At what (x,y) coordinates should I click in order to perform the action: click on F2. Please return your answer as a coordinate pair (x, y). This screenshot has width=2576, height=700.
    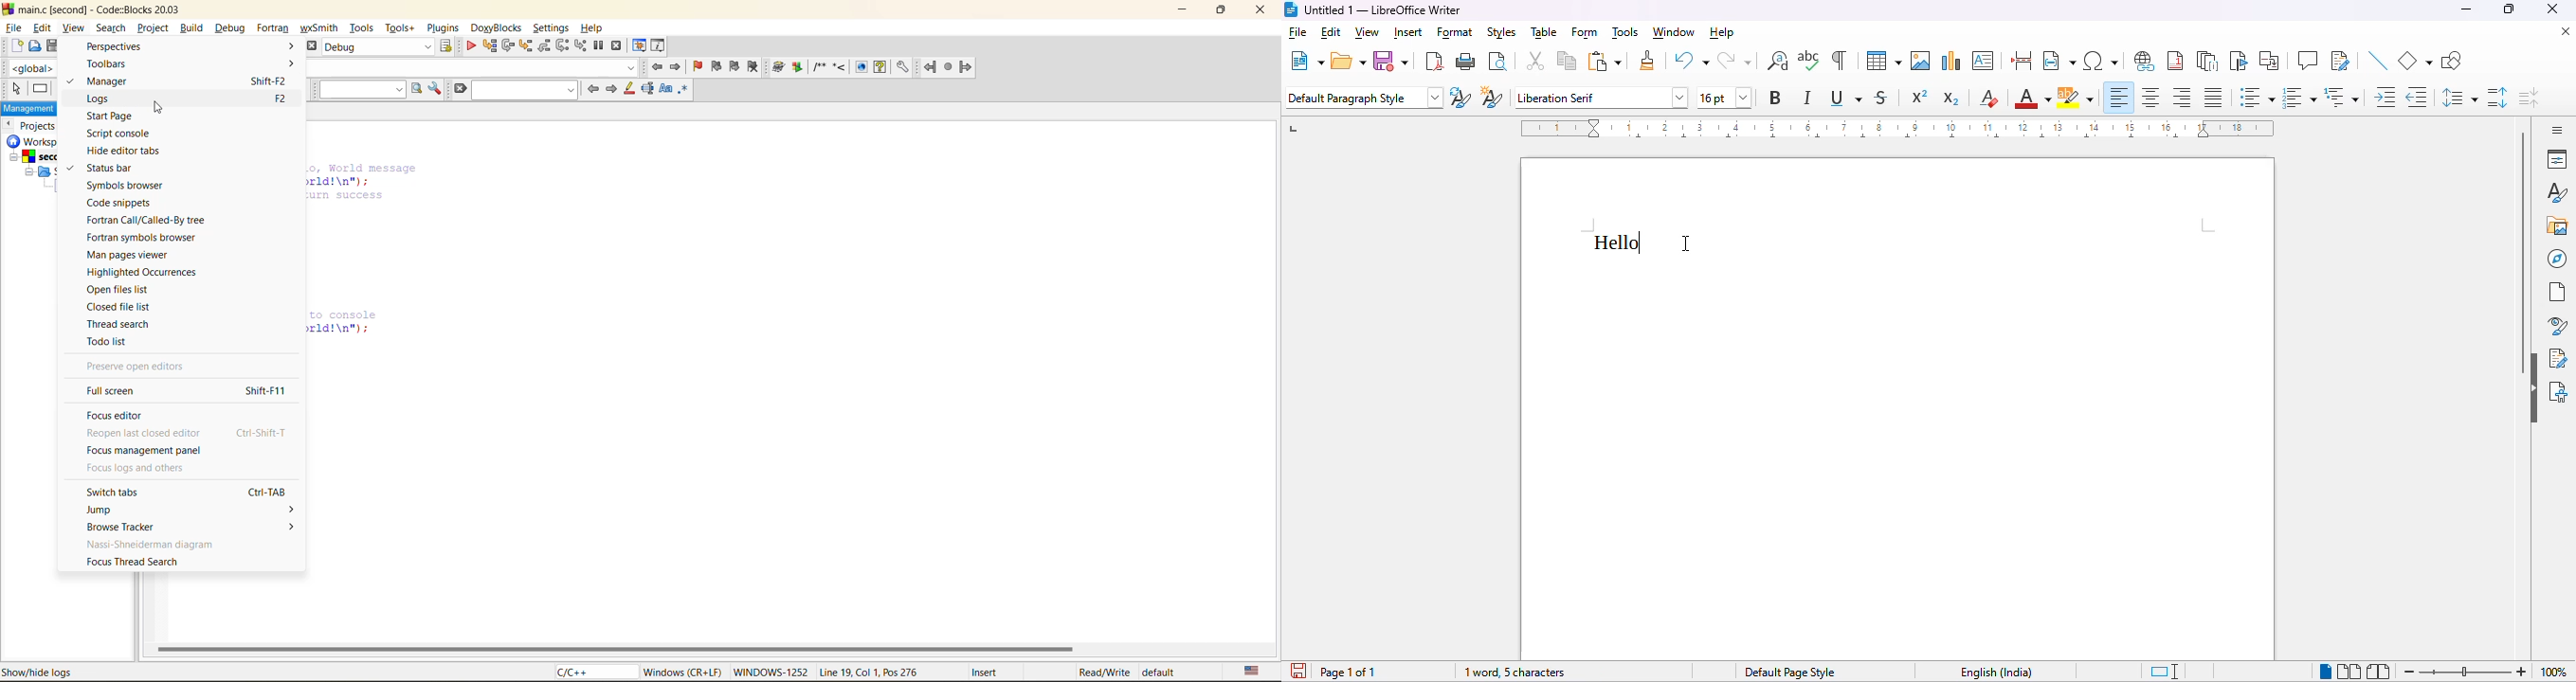
    Looking at the image, I should click on (280, 99).